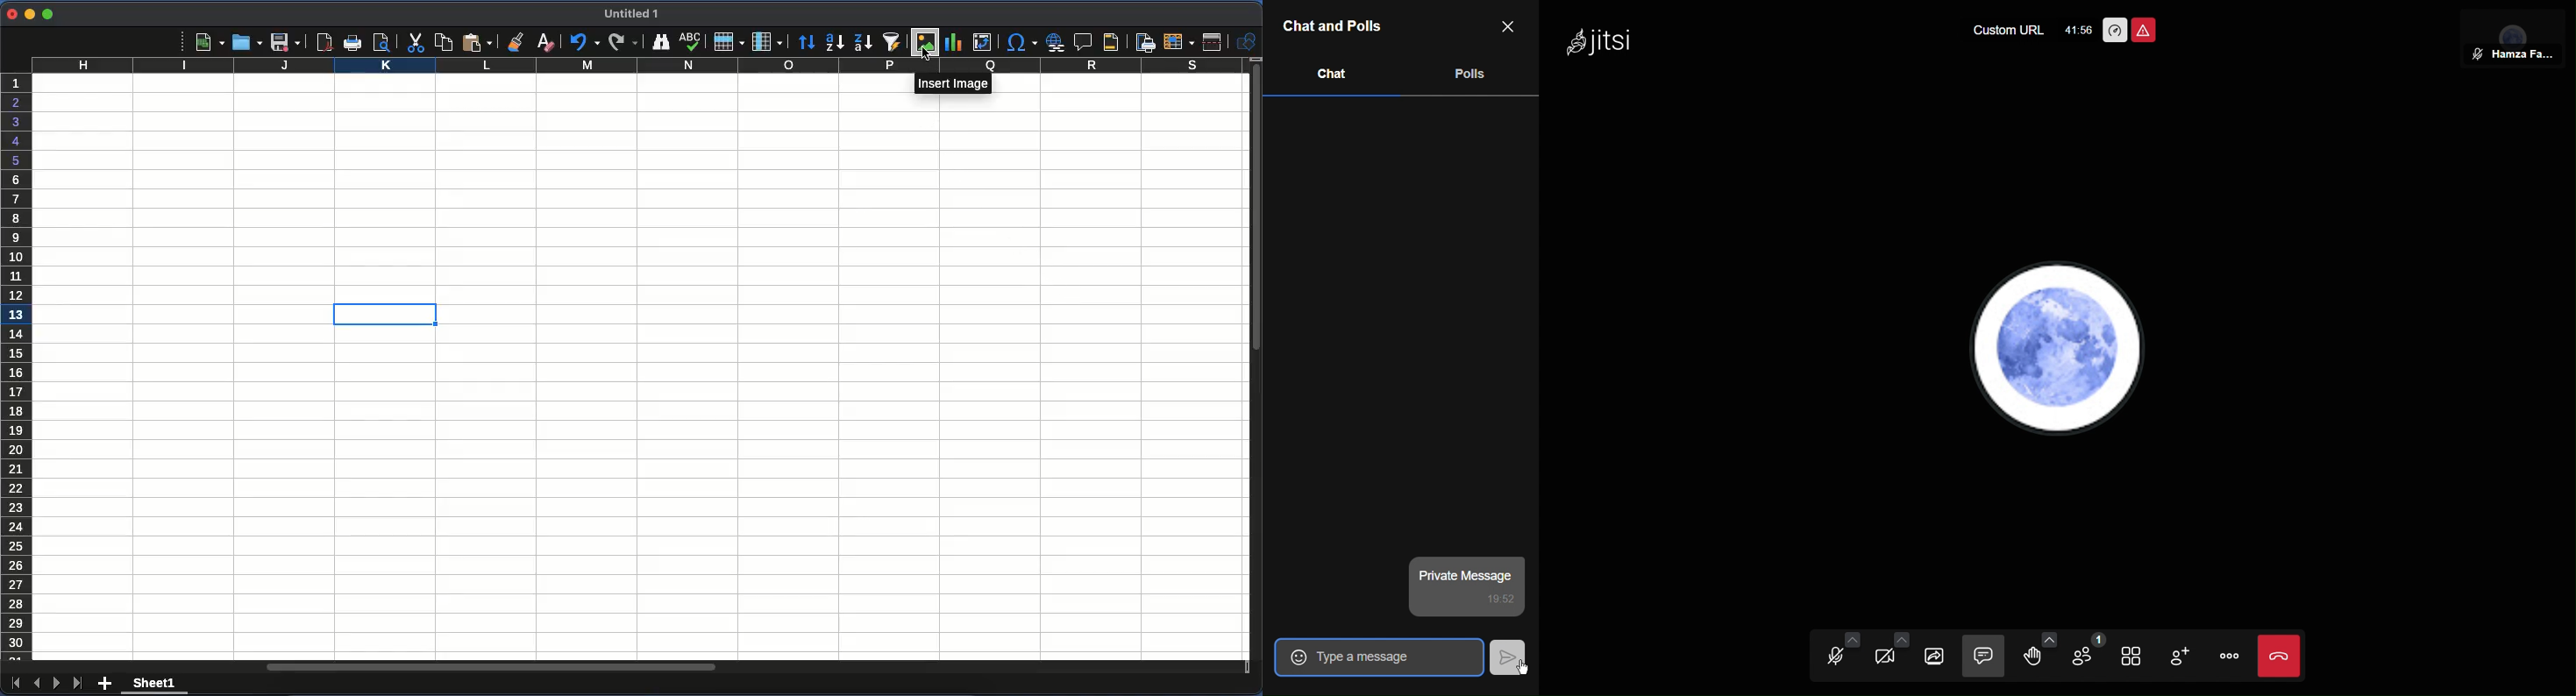 Image resolution: width=2576 pixels, height=700 pixels. What do you see at coordinates (836, 43) in the screenshot?
I see `ascending` at bounding box center [836, 43].